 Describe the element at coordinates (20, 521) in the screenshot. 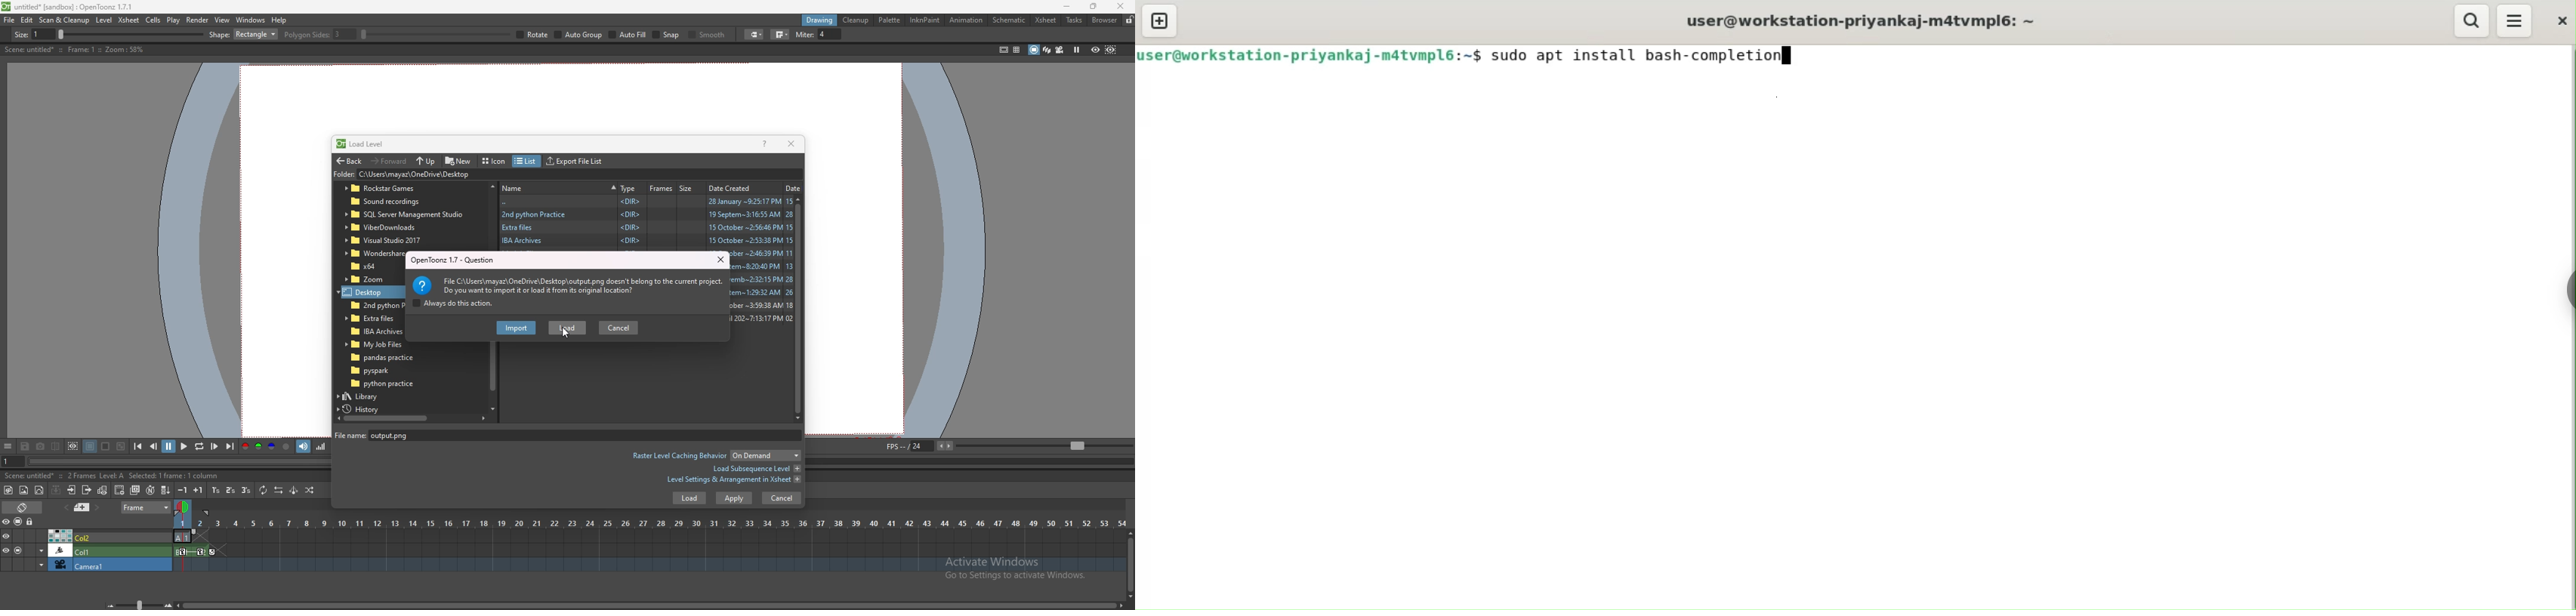

I see `visibility camera stand lock` at that location.